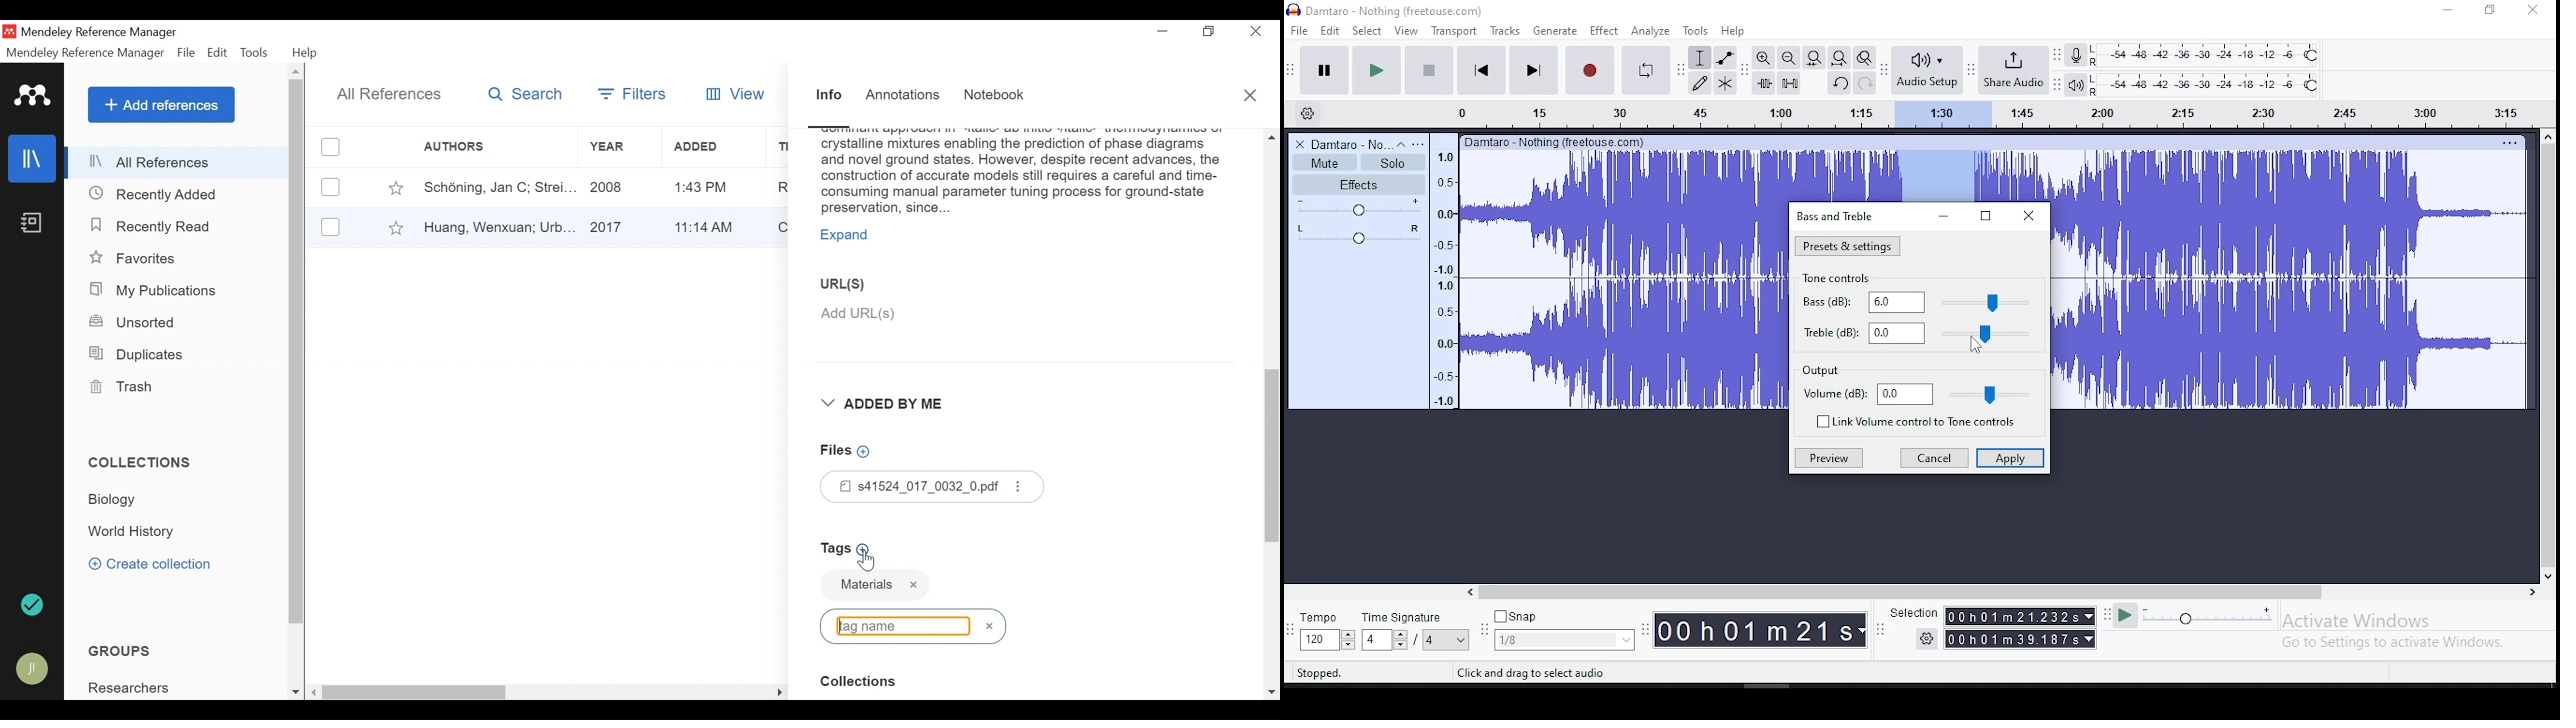 The width and height of the screenshot is (2576, 728). I want to click on Maximize, so click(2490, 10).